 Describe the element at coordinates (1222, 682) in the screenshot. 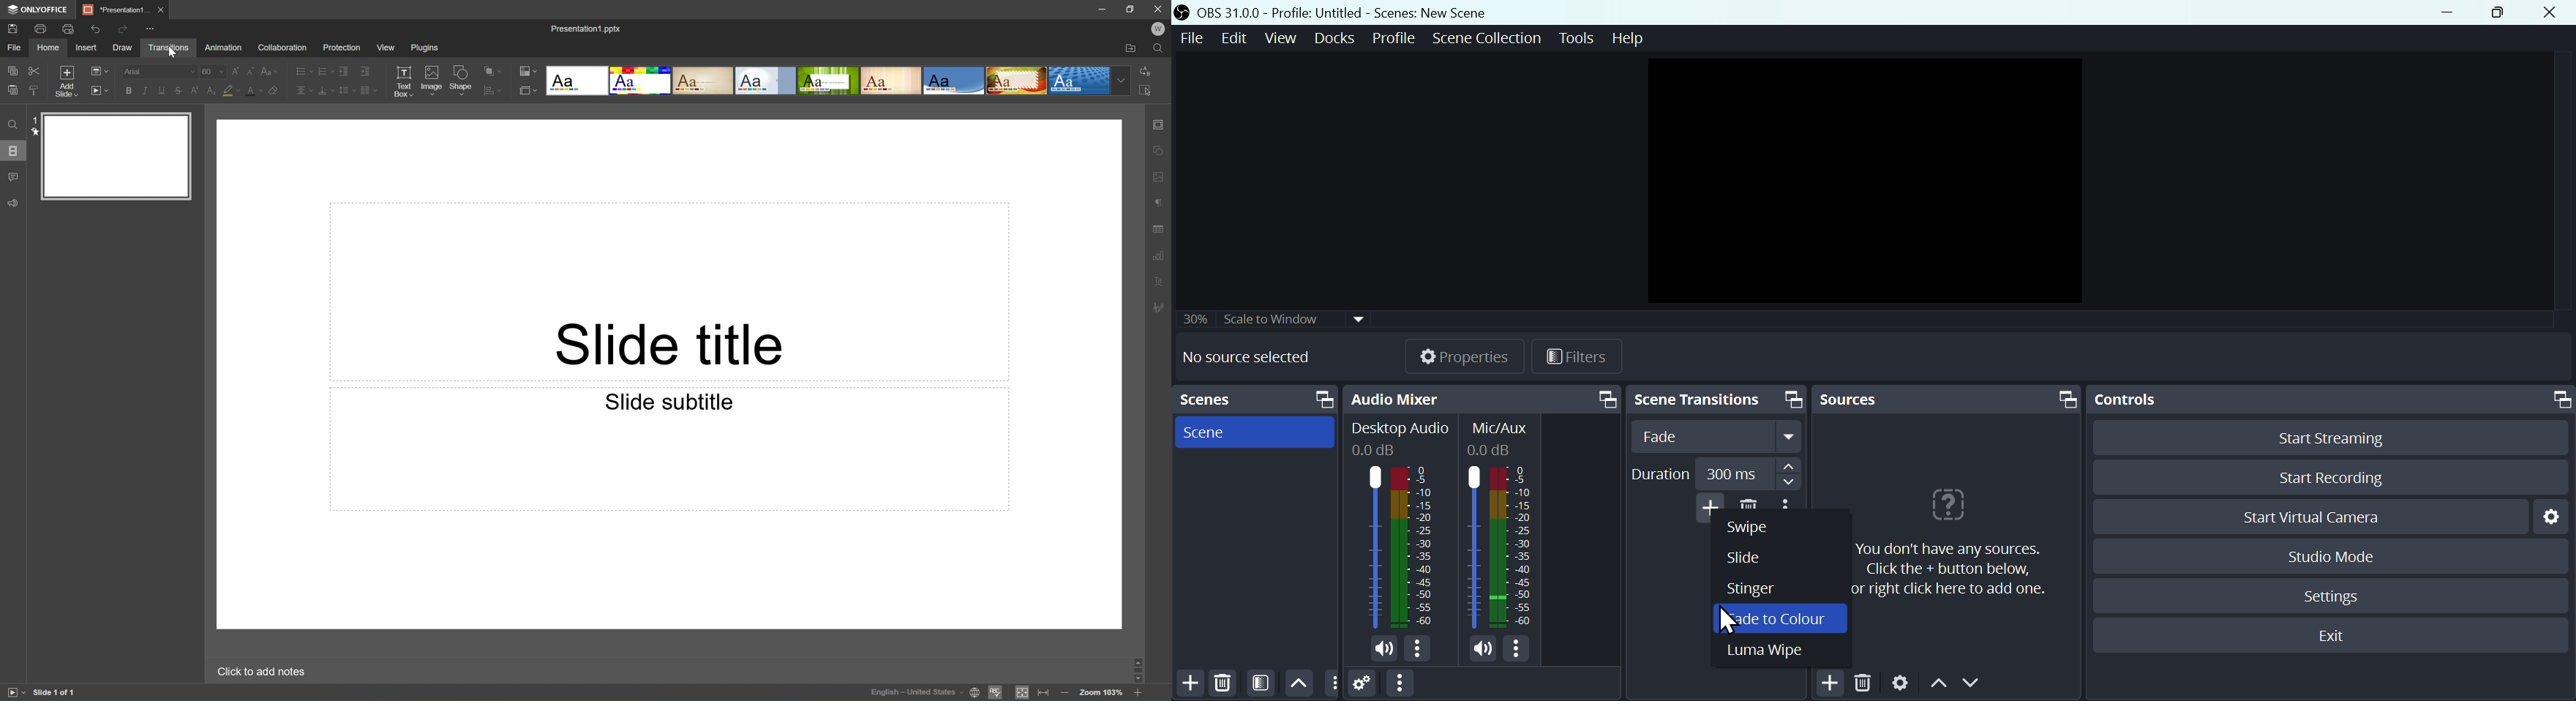

I see `Delete` at that location.